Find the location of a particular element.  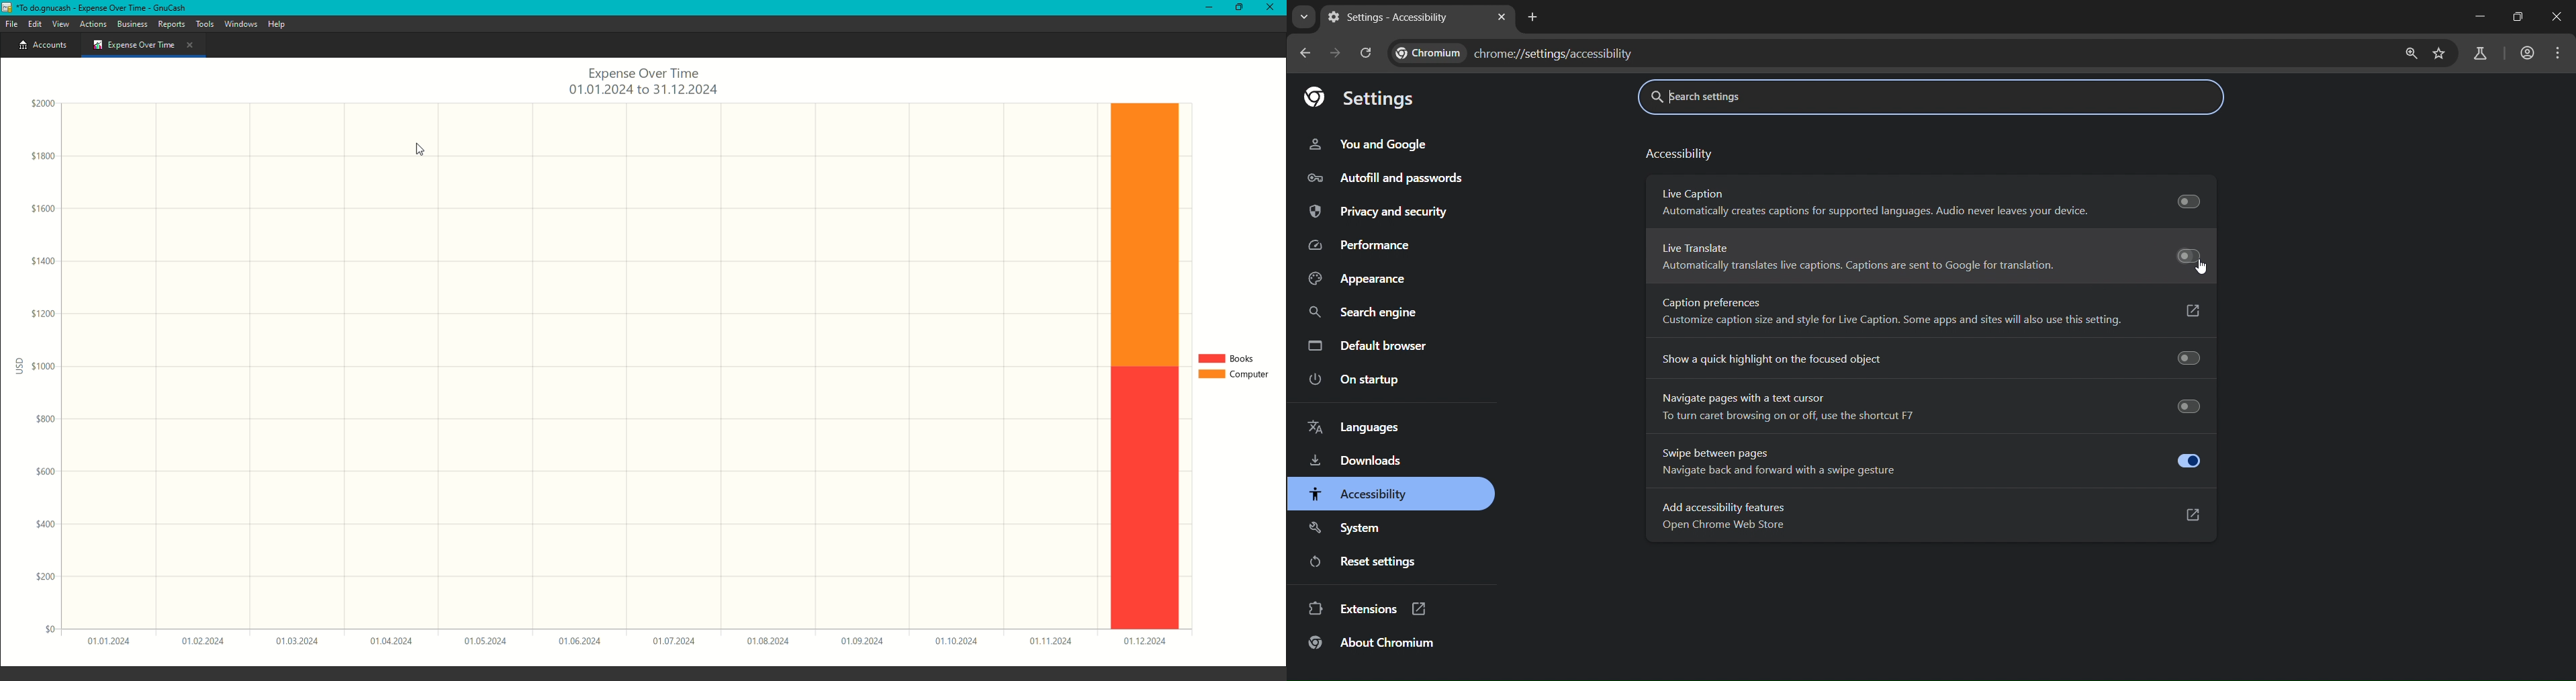

downloads is located at coordinates (1358, 463).